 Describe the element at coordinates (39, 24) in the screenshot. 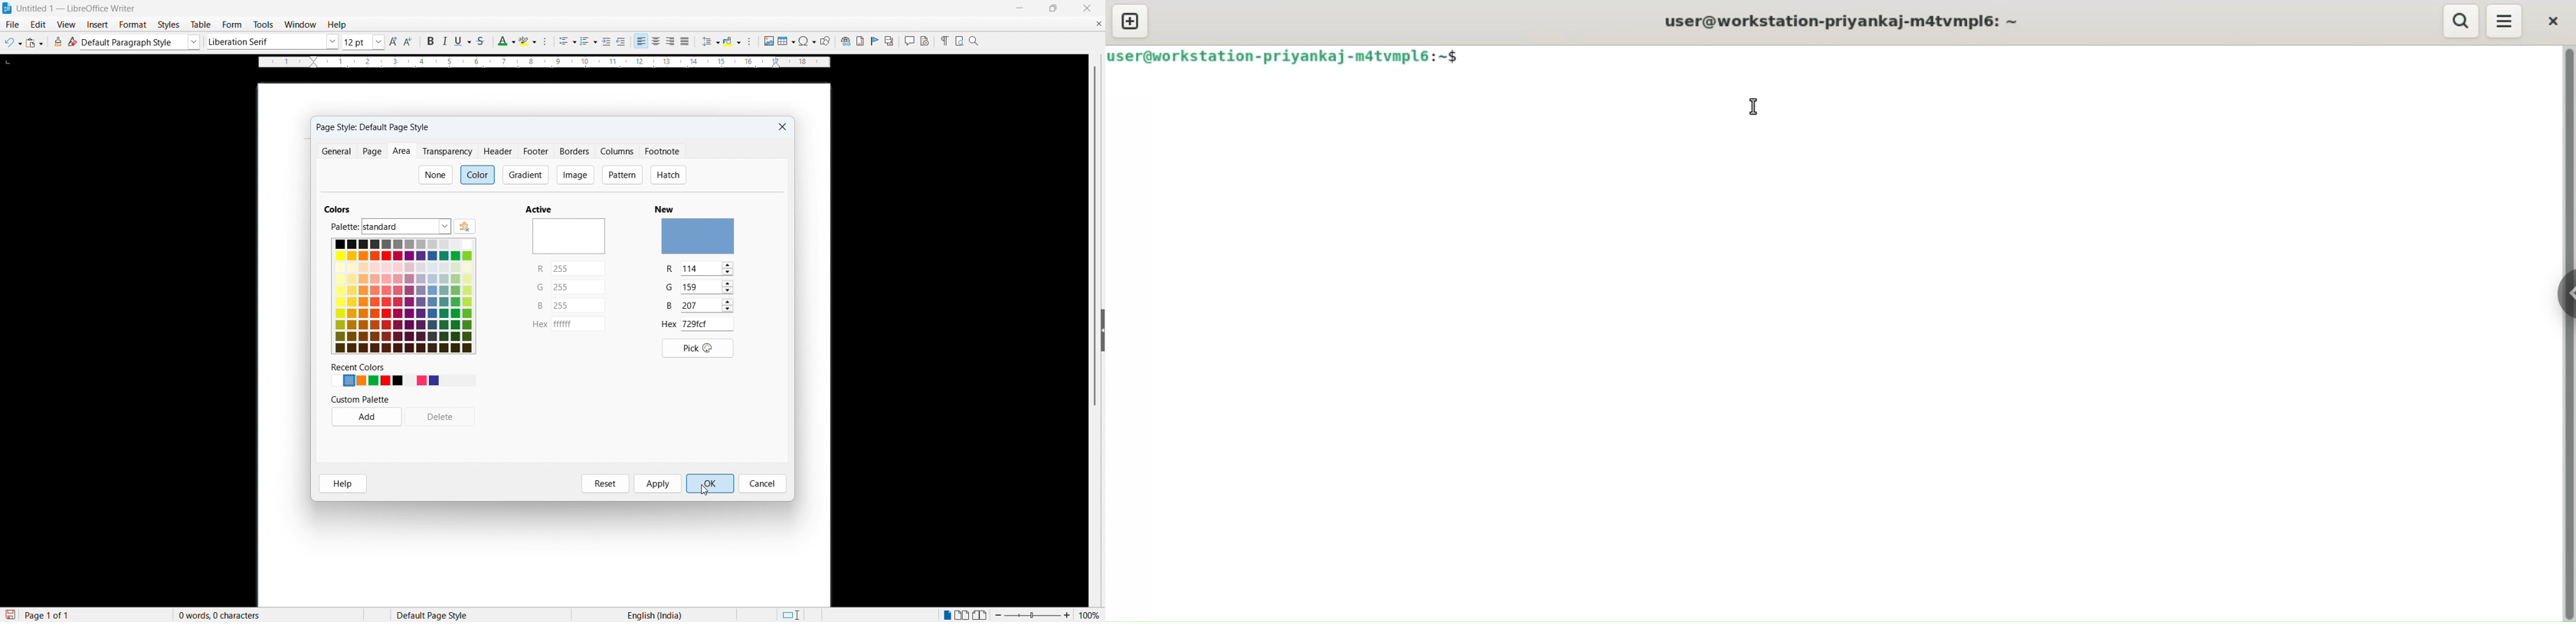

I see `Edit ` at that location.